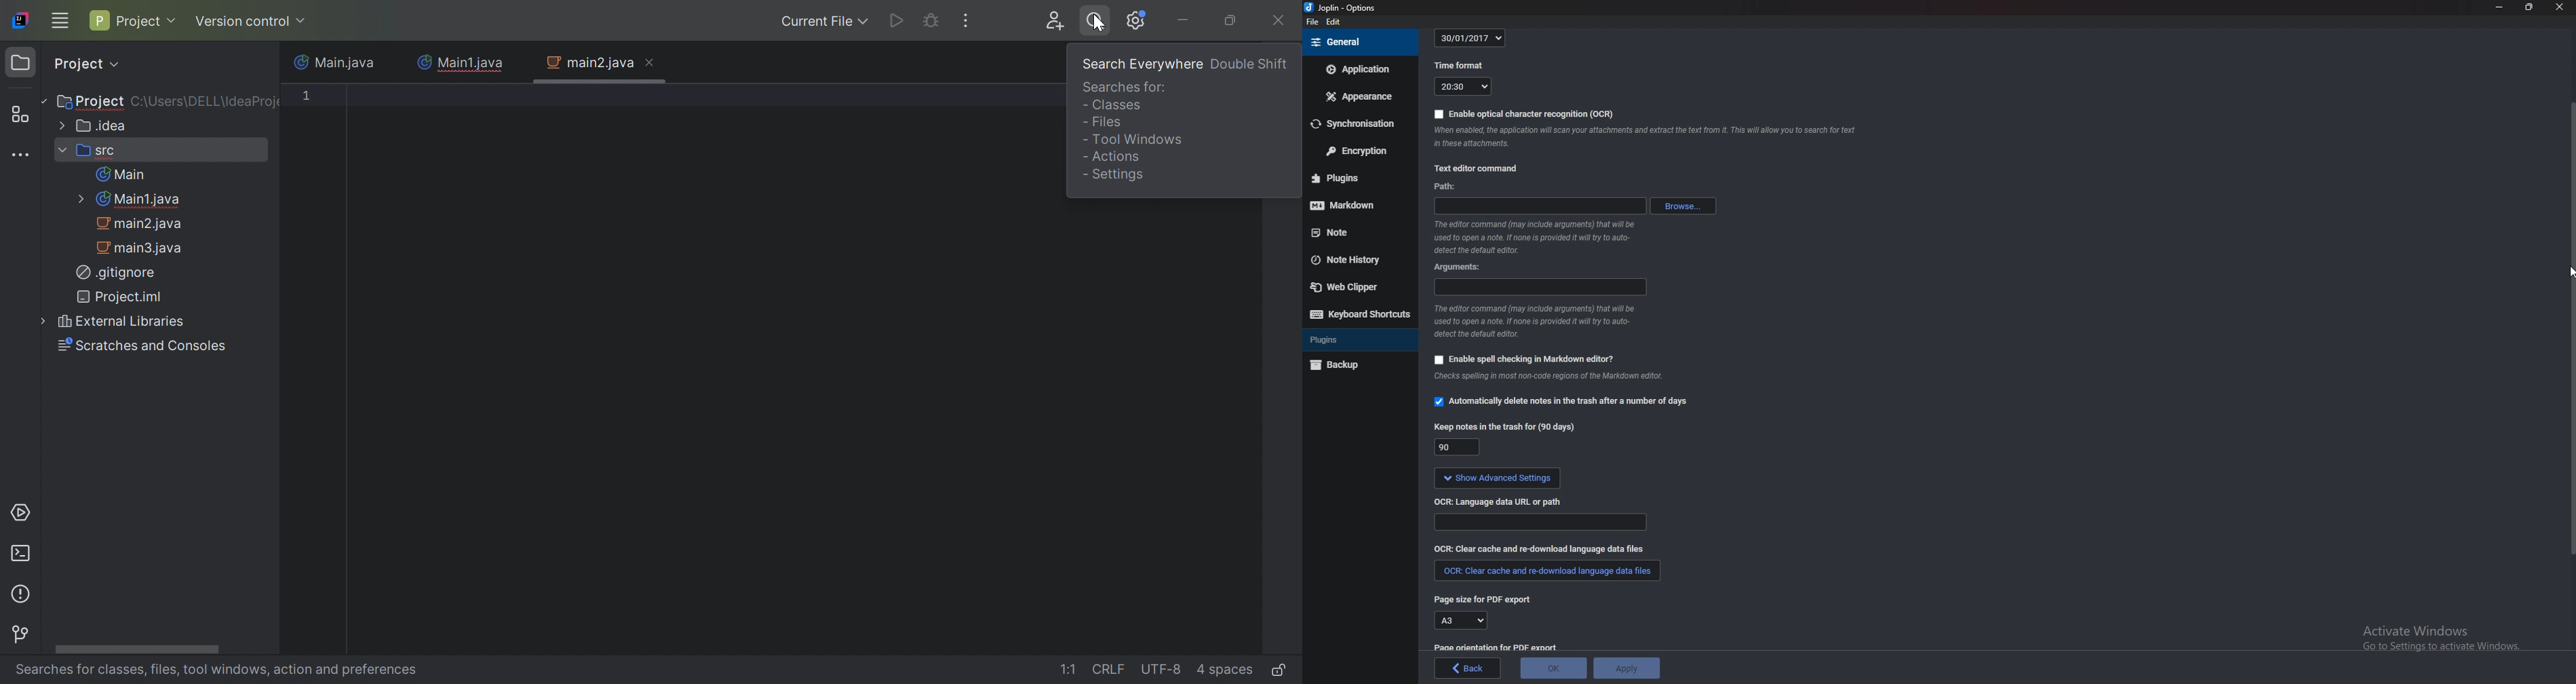 This screenshot has width=2576, height=700. I want to click on O C R clear cash and redownload language data files, so click(1553, 550).